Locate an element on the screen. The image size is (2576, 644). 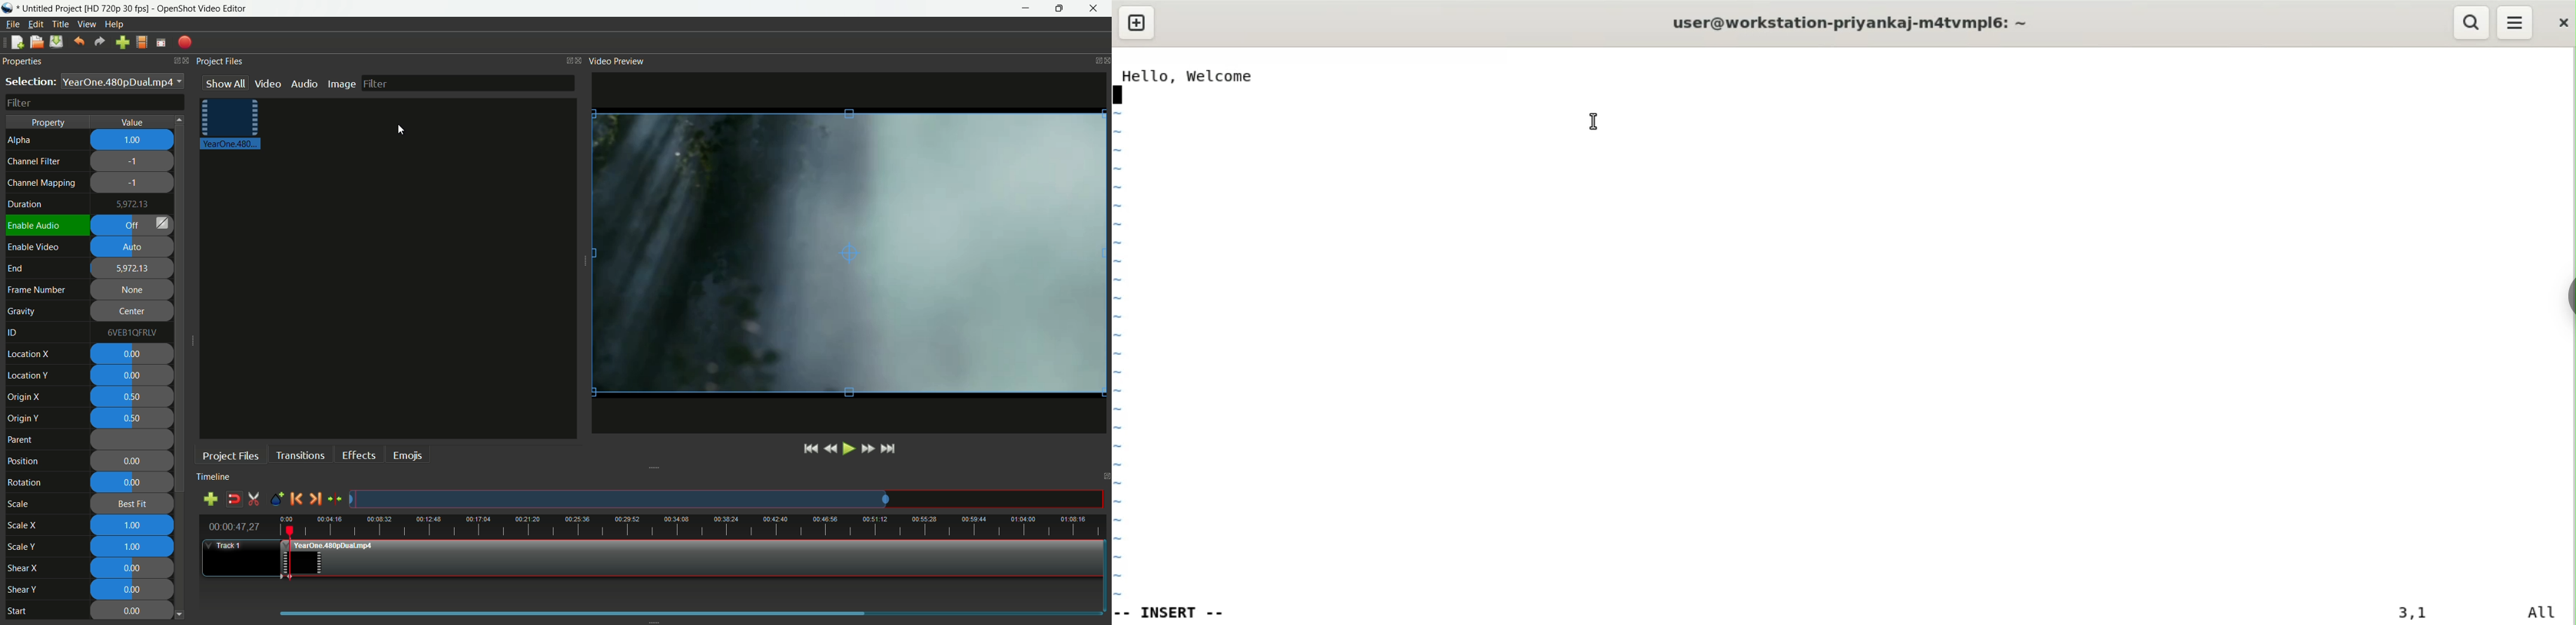
image is located at coordinates (342, 83).